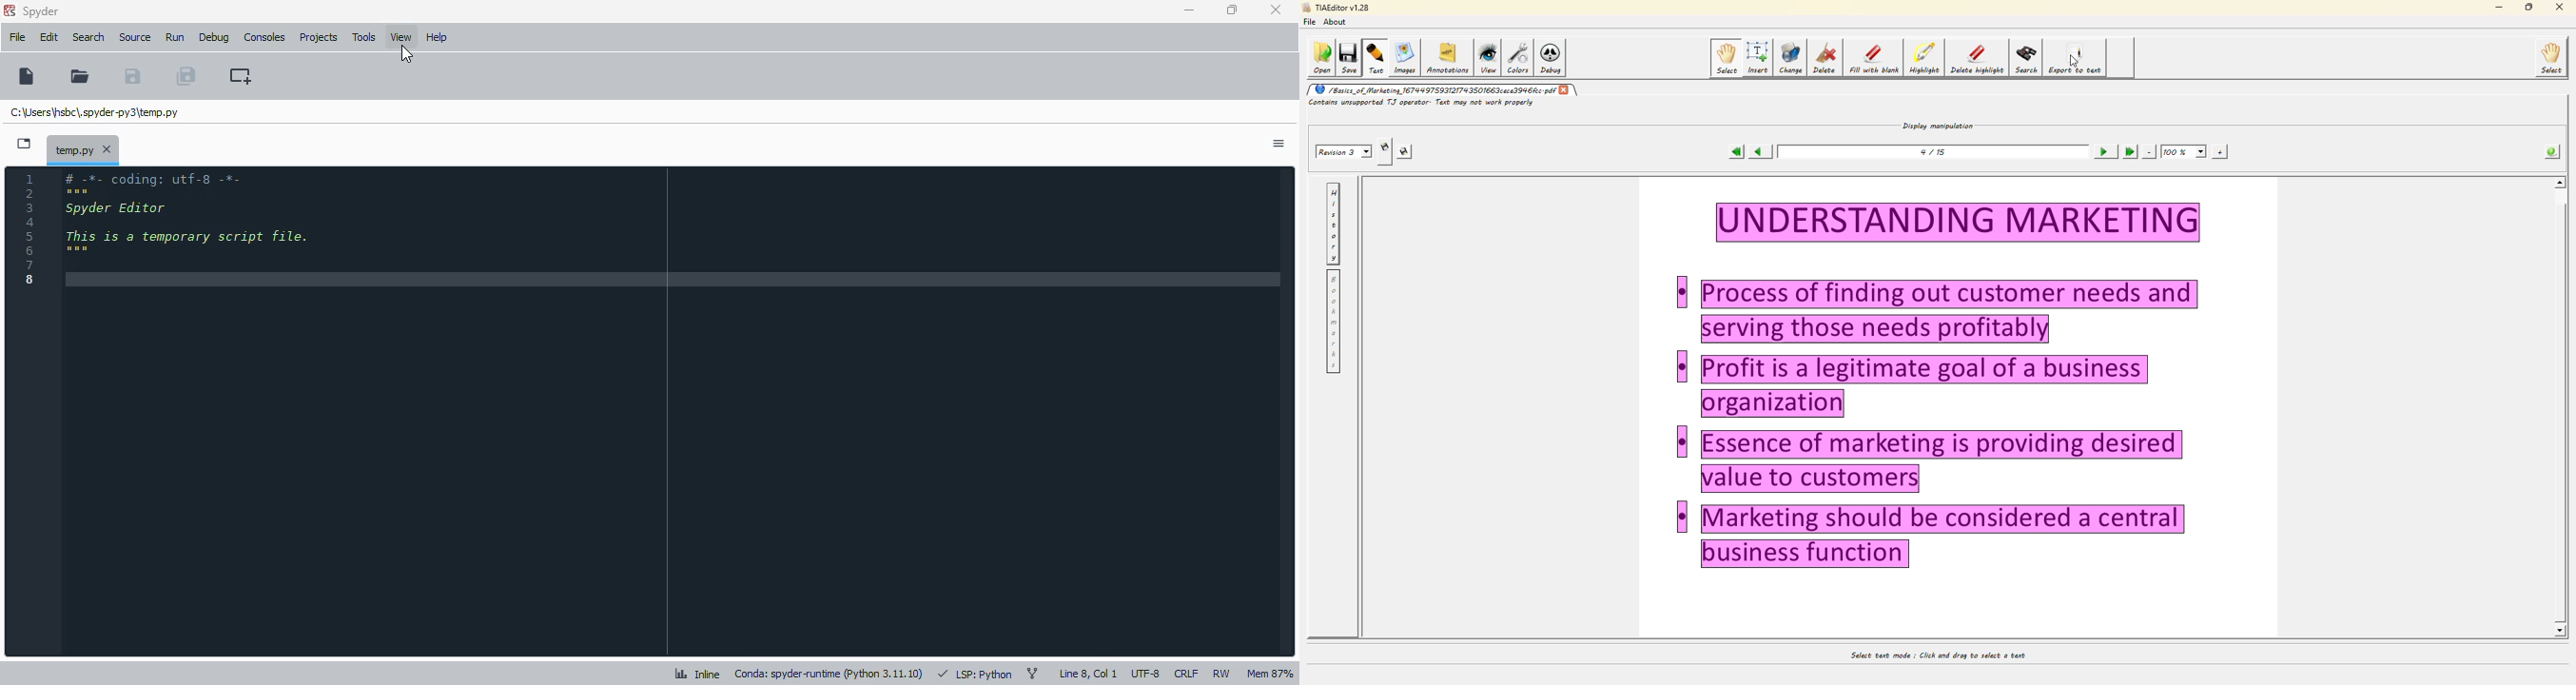  Describe the element at coordinates (1349, 59) in the screenshot. I see `save` at that location.